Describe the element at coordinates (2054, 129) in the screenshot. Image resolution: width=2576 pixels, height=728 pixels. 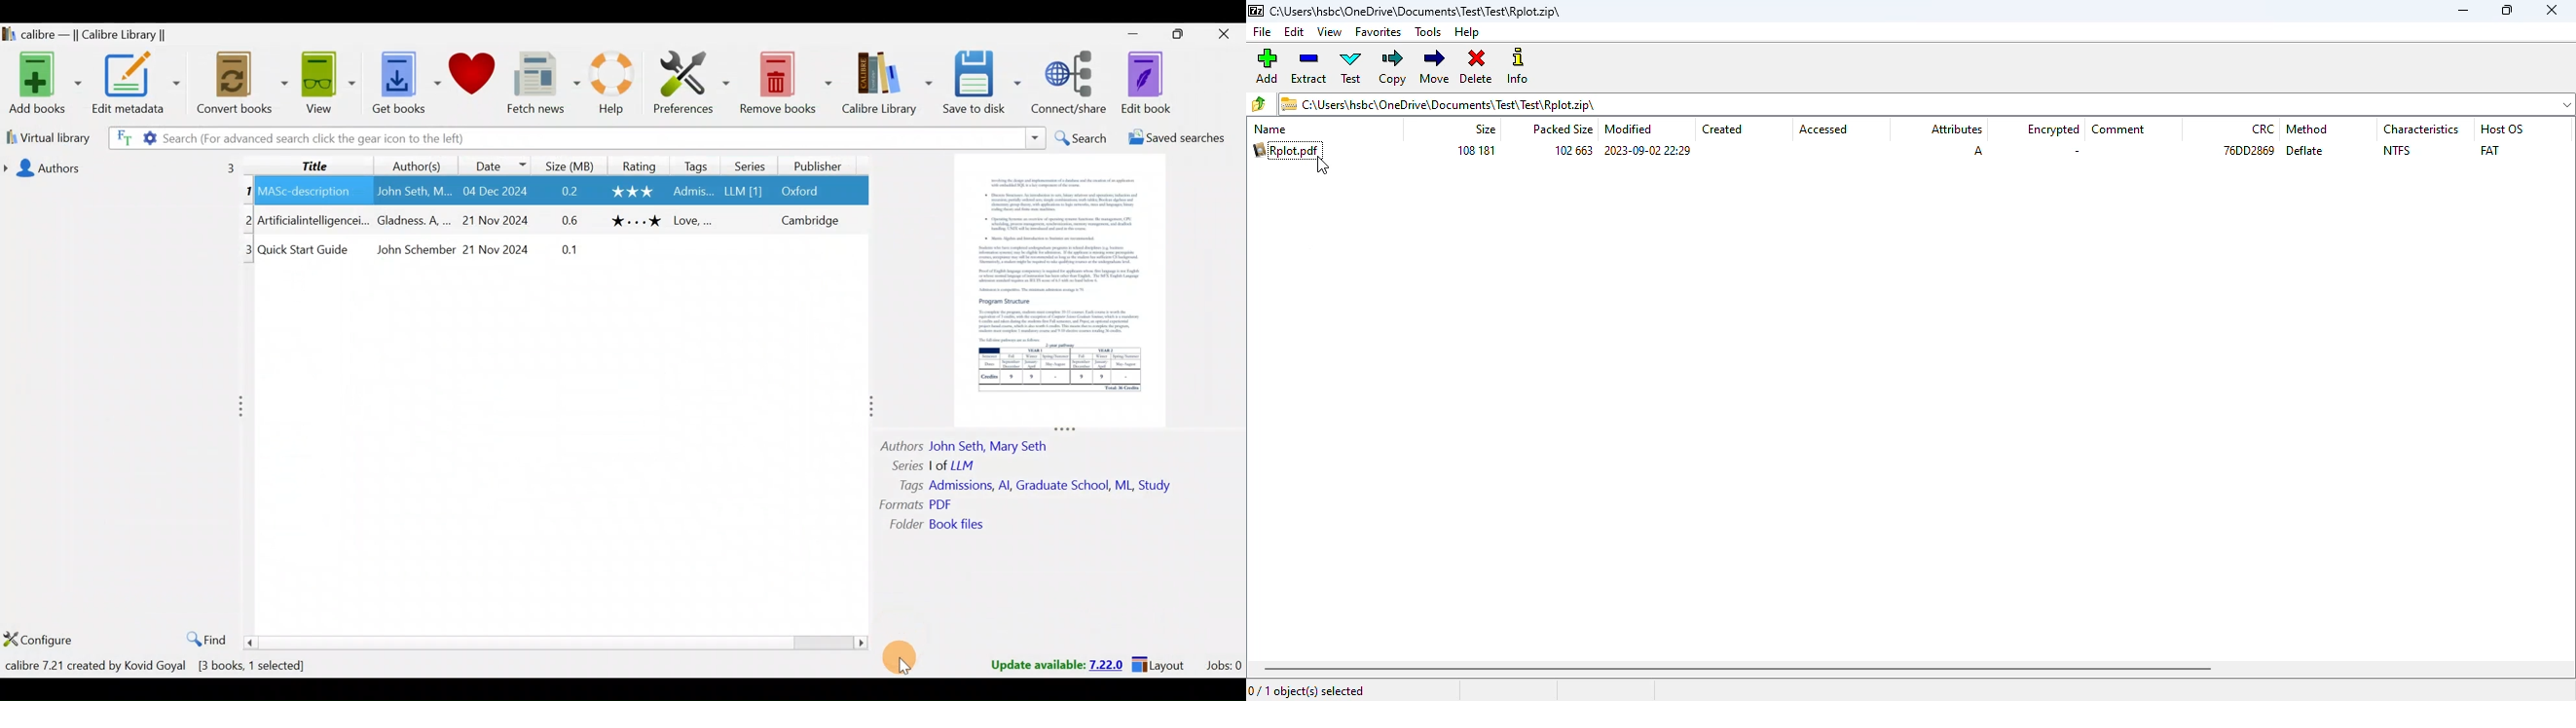
I see `encrypted` at that location.